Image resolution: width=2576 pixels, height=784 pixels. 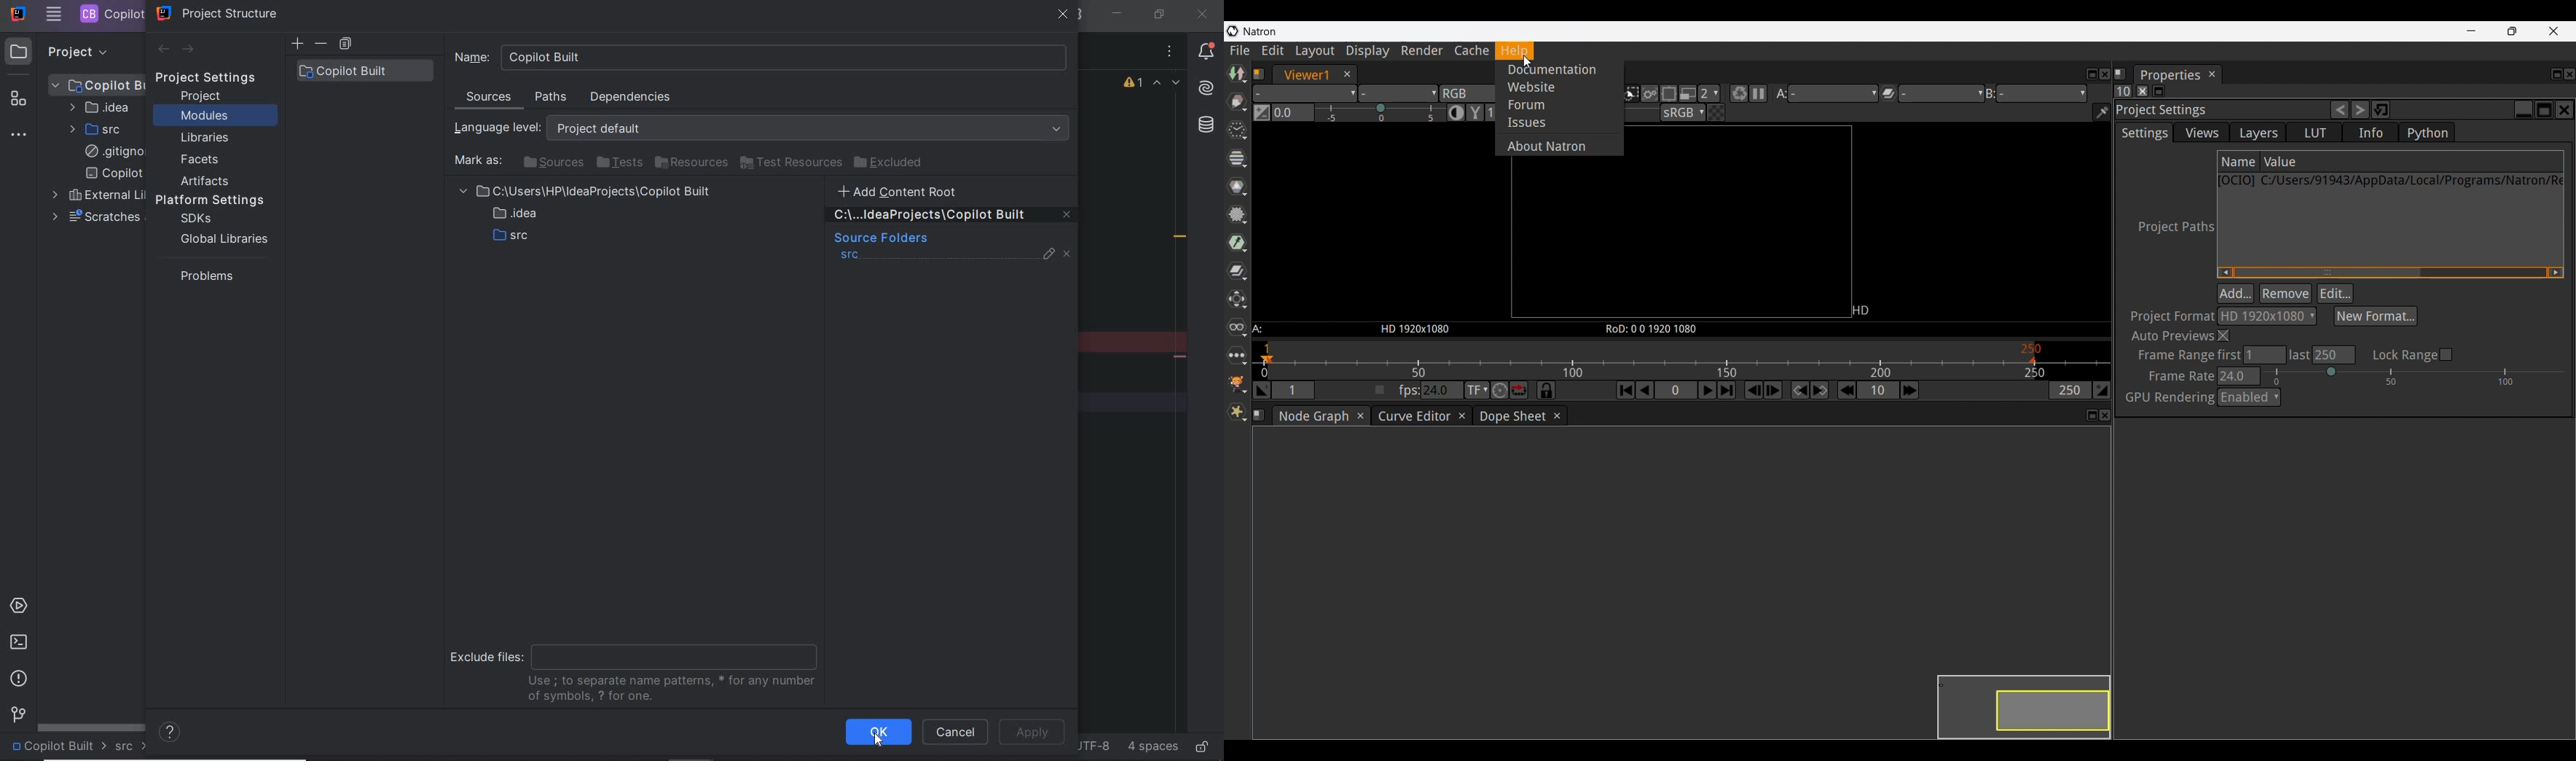 What do you see at coordinates (2036, 92) in the screenshot?
I see `Viewer input B` at bounding box center [2036, 92].